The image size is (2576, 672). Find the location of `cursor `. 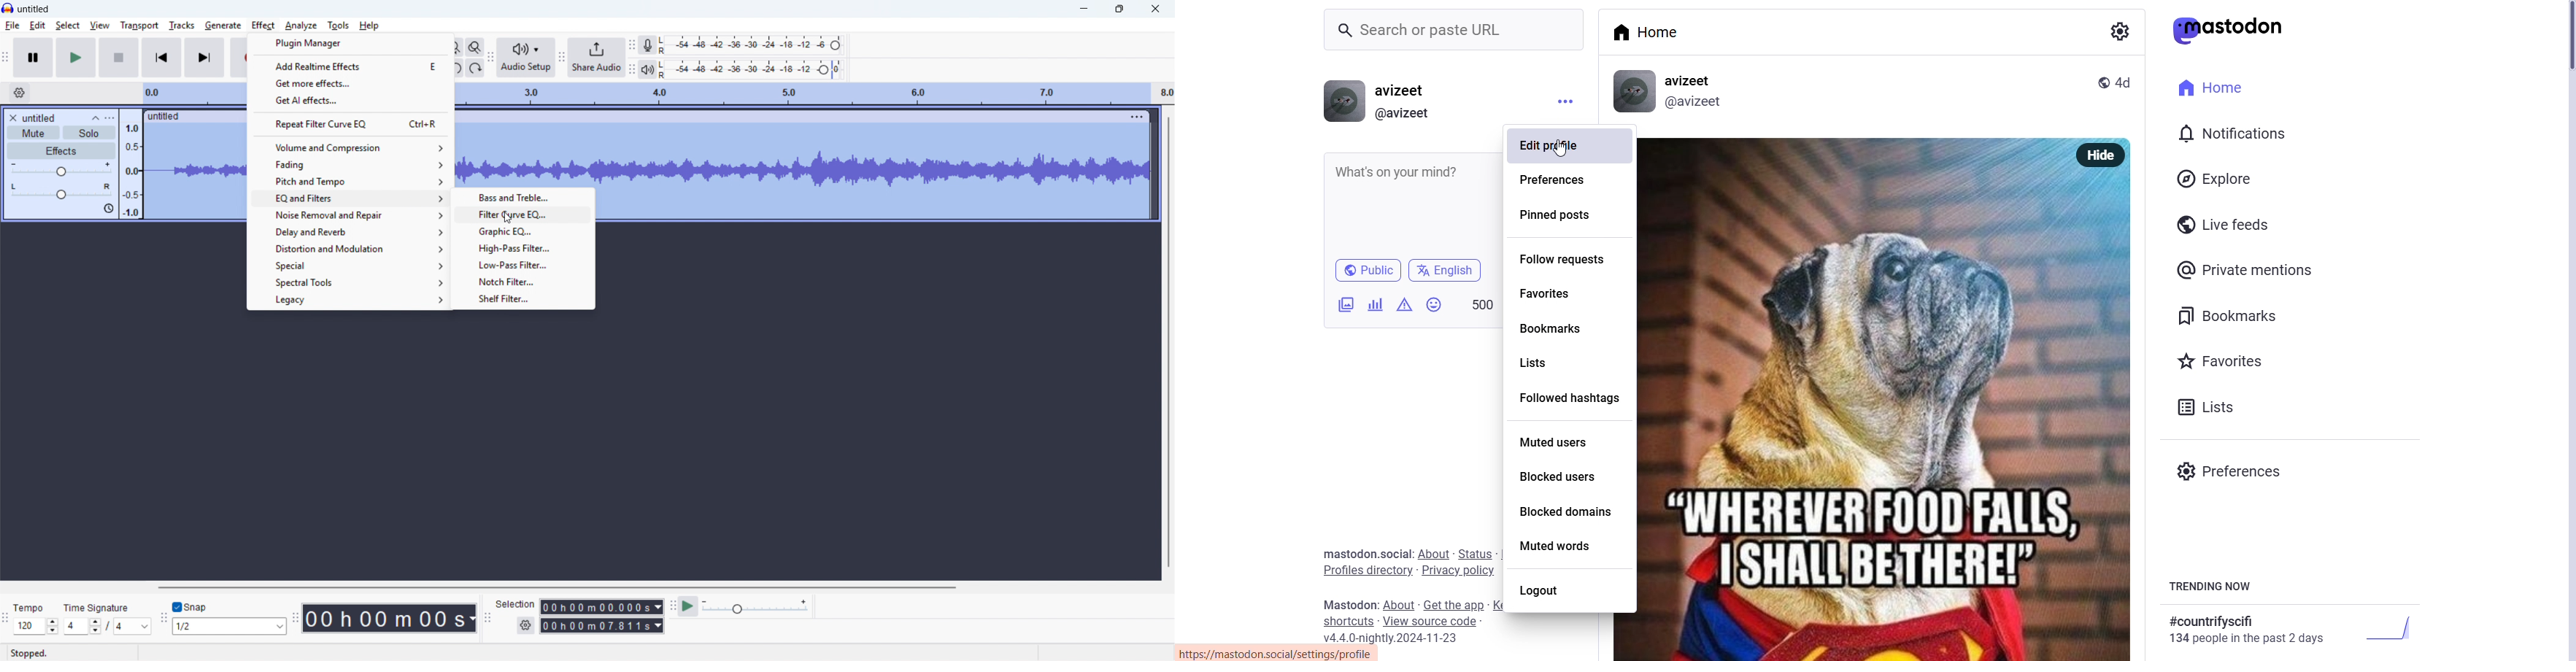

cursor  is located at coordinates (509, 219).